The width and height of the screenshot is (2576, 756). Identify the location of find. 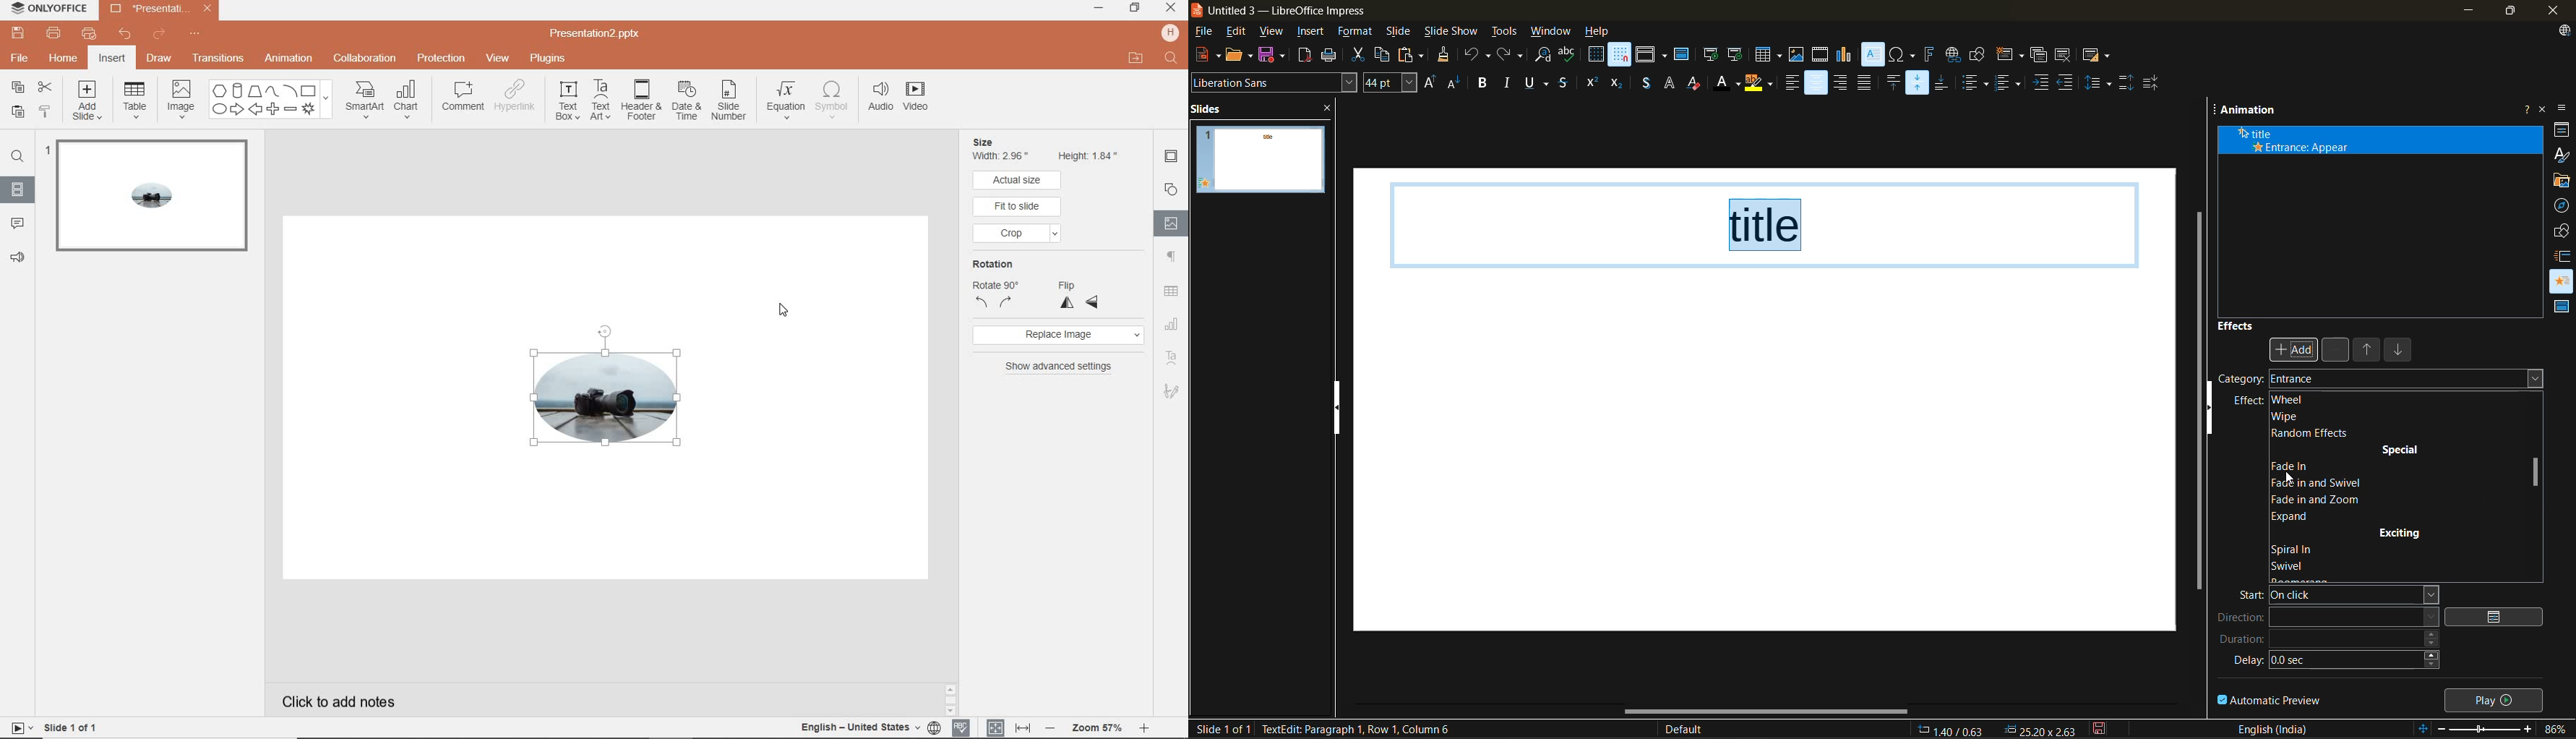
(18, 155).